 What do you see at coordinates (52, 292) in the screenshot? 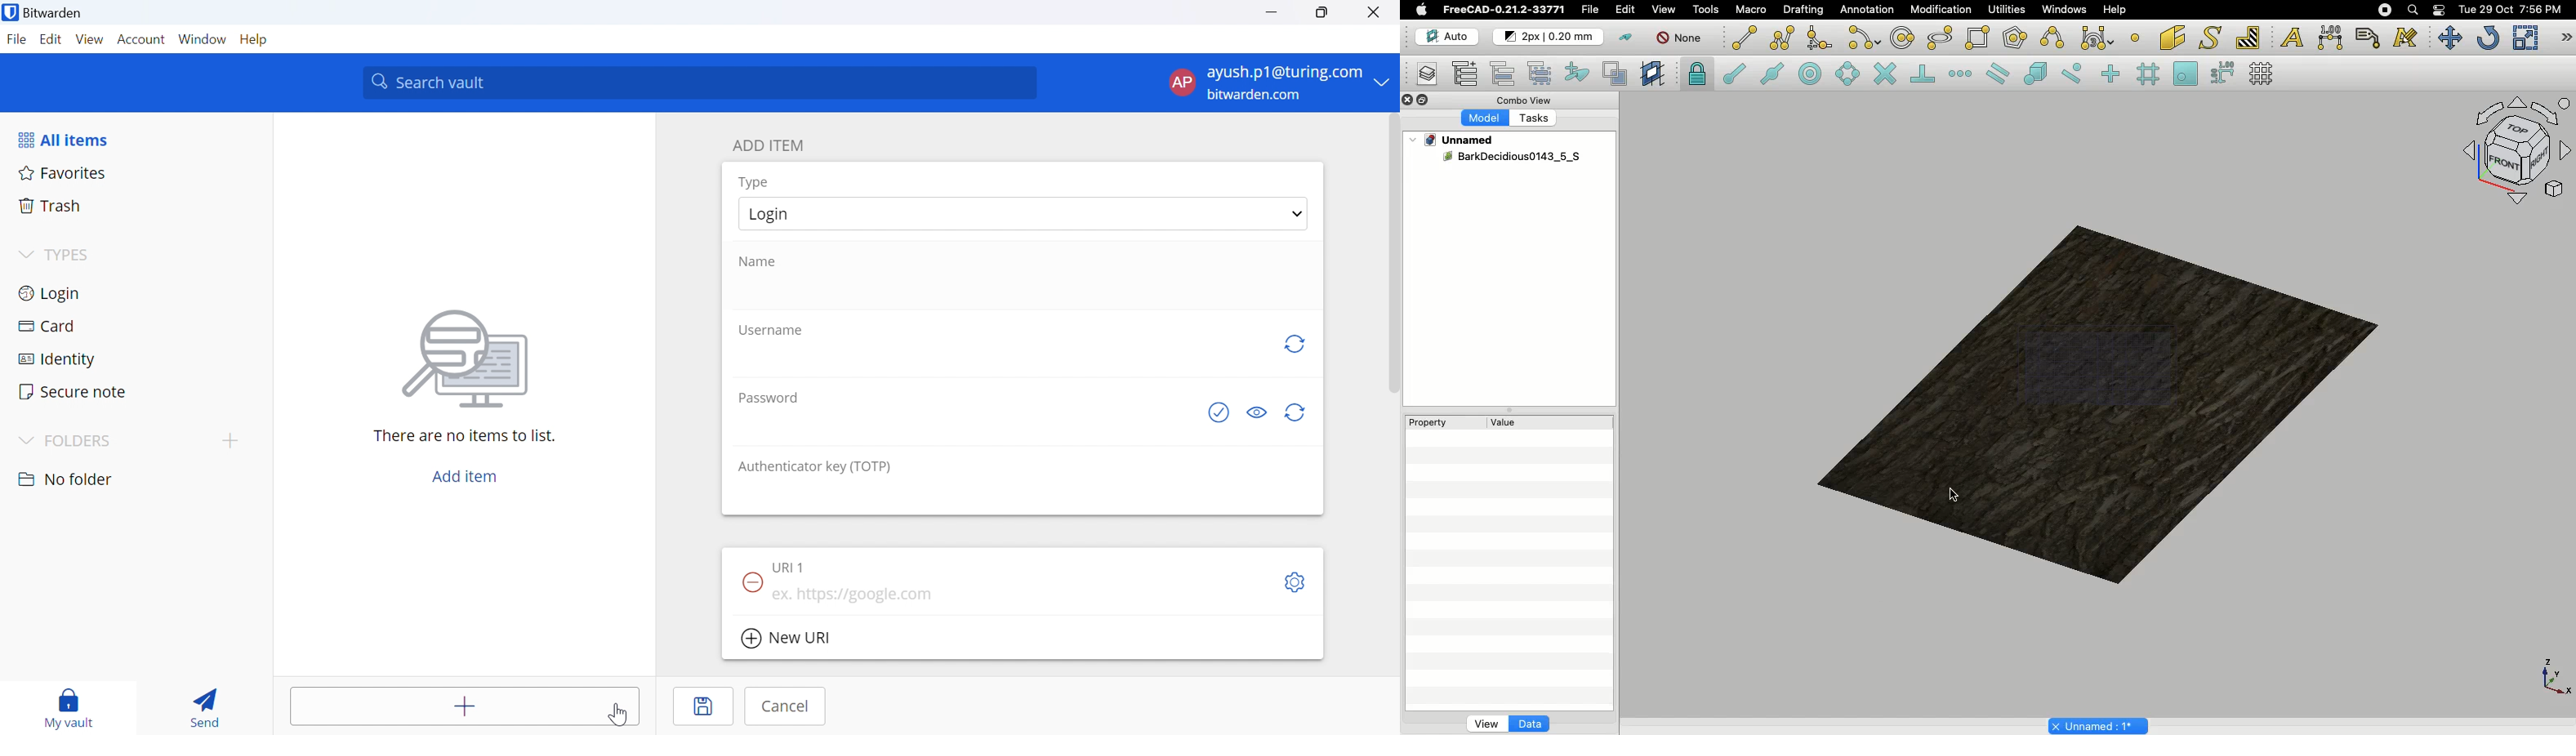
I see `Login` at bounding box center [52, 292].